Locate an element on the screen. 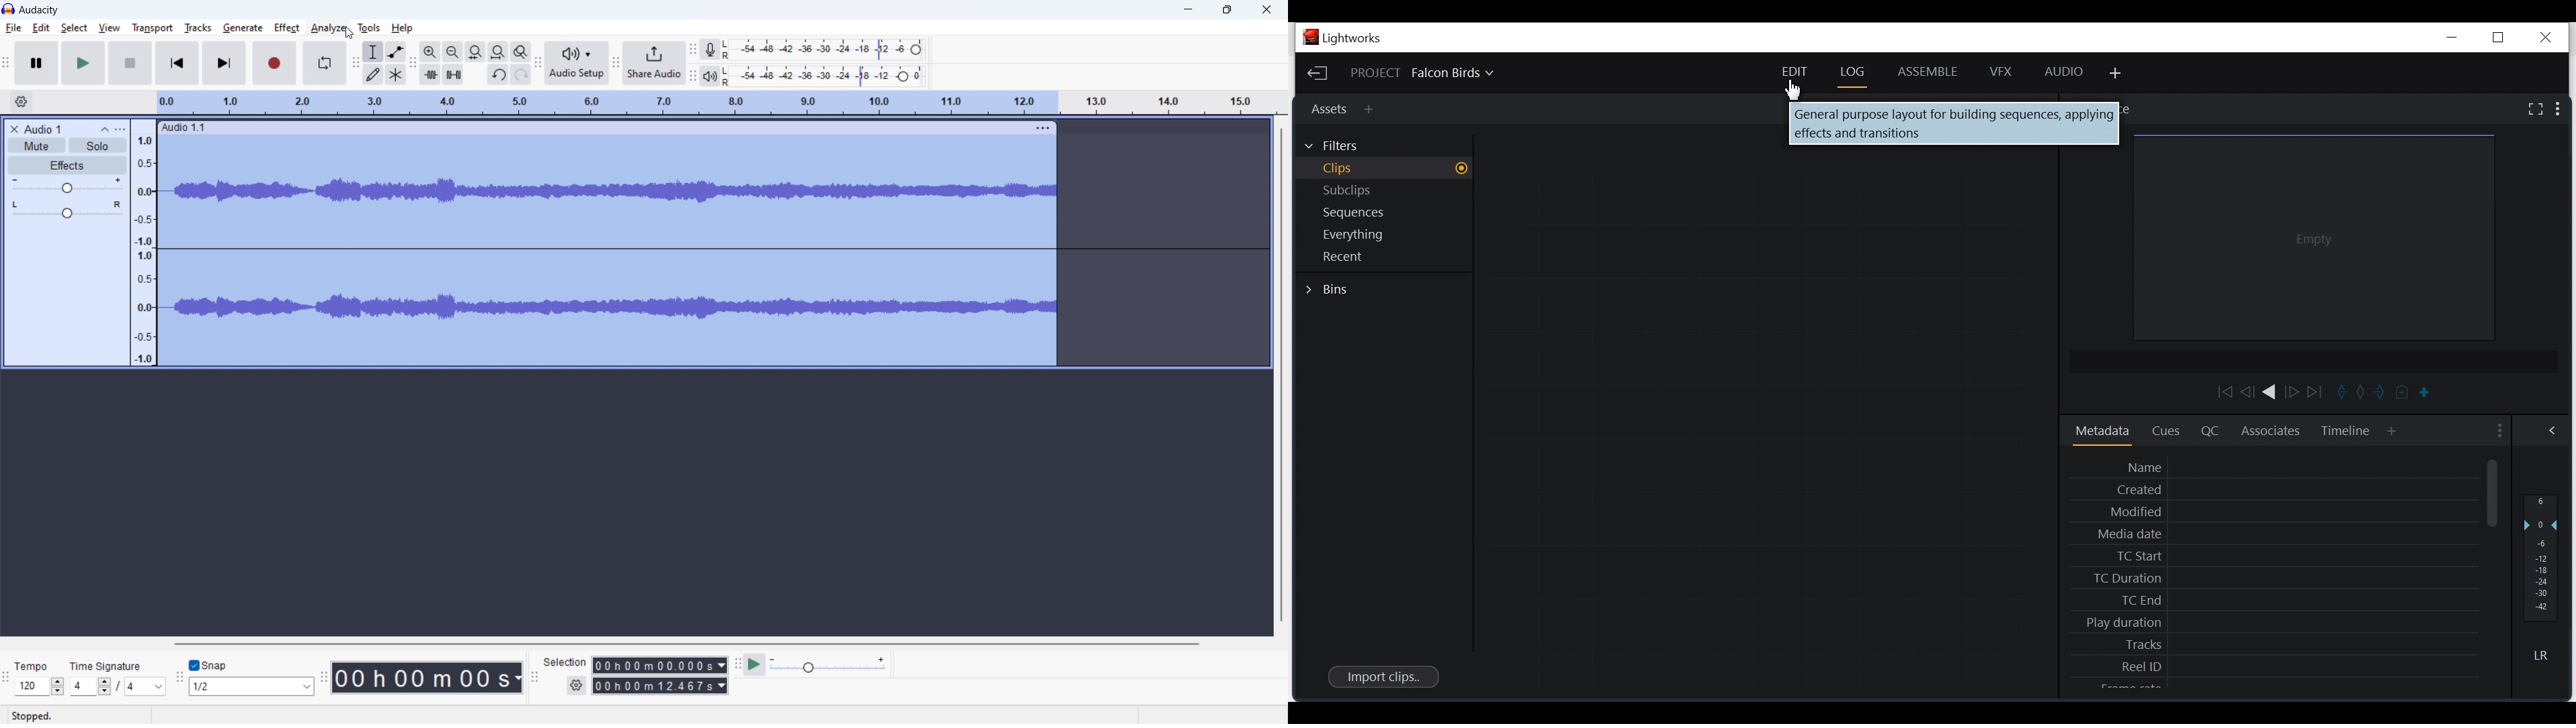 The image size is (2576, 728). skip to start is located at coordinates (177, 63).